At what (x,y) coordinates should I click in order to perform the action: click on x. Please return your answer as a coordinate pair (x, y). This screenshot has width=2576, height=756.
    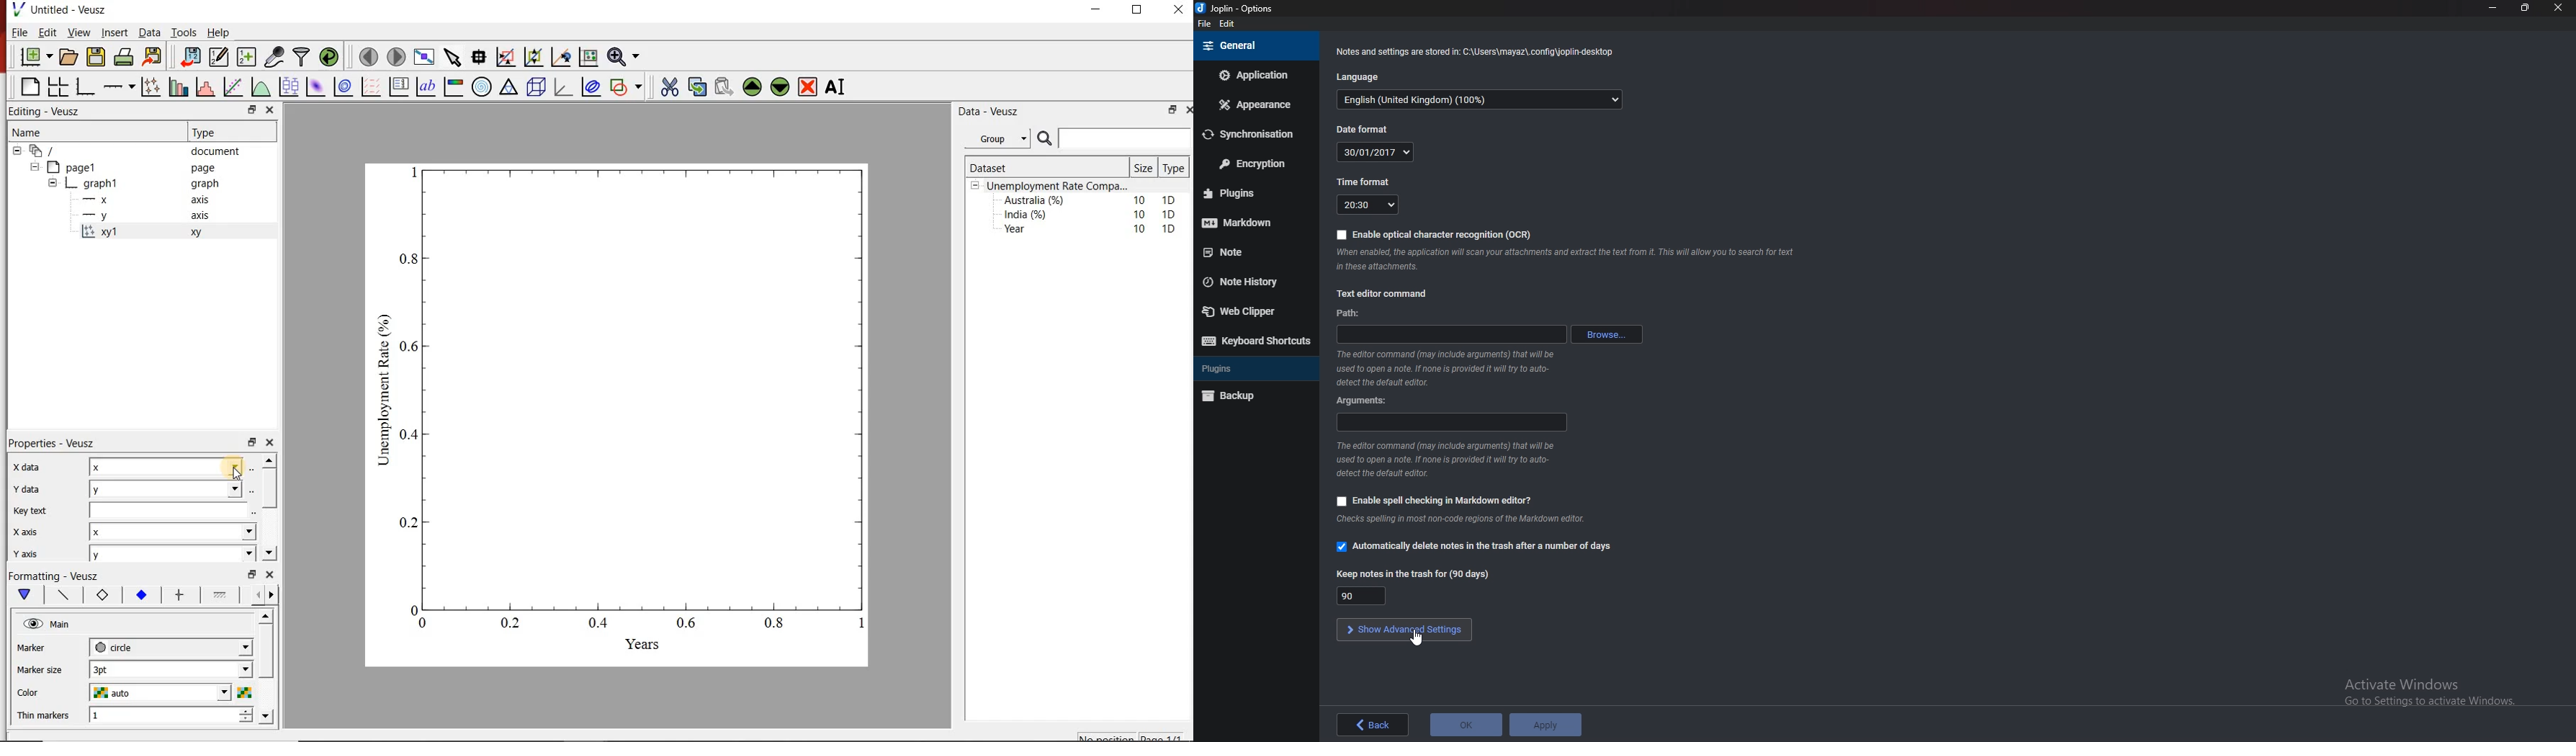
    Looking at the image, I should click on (168, 466).